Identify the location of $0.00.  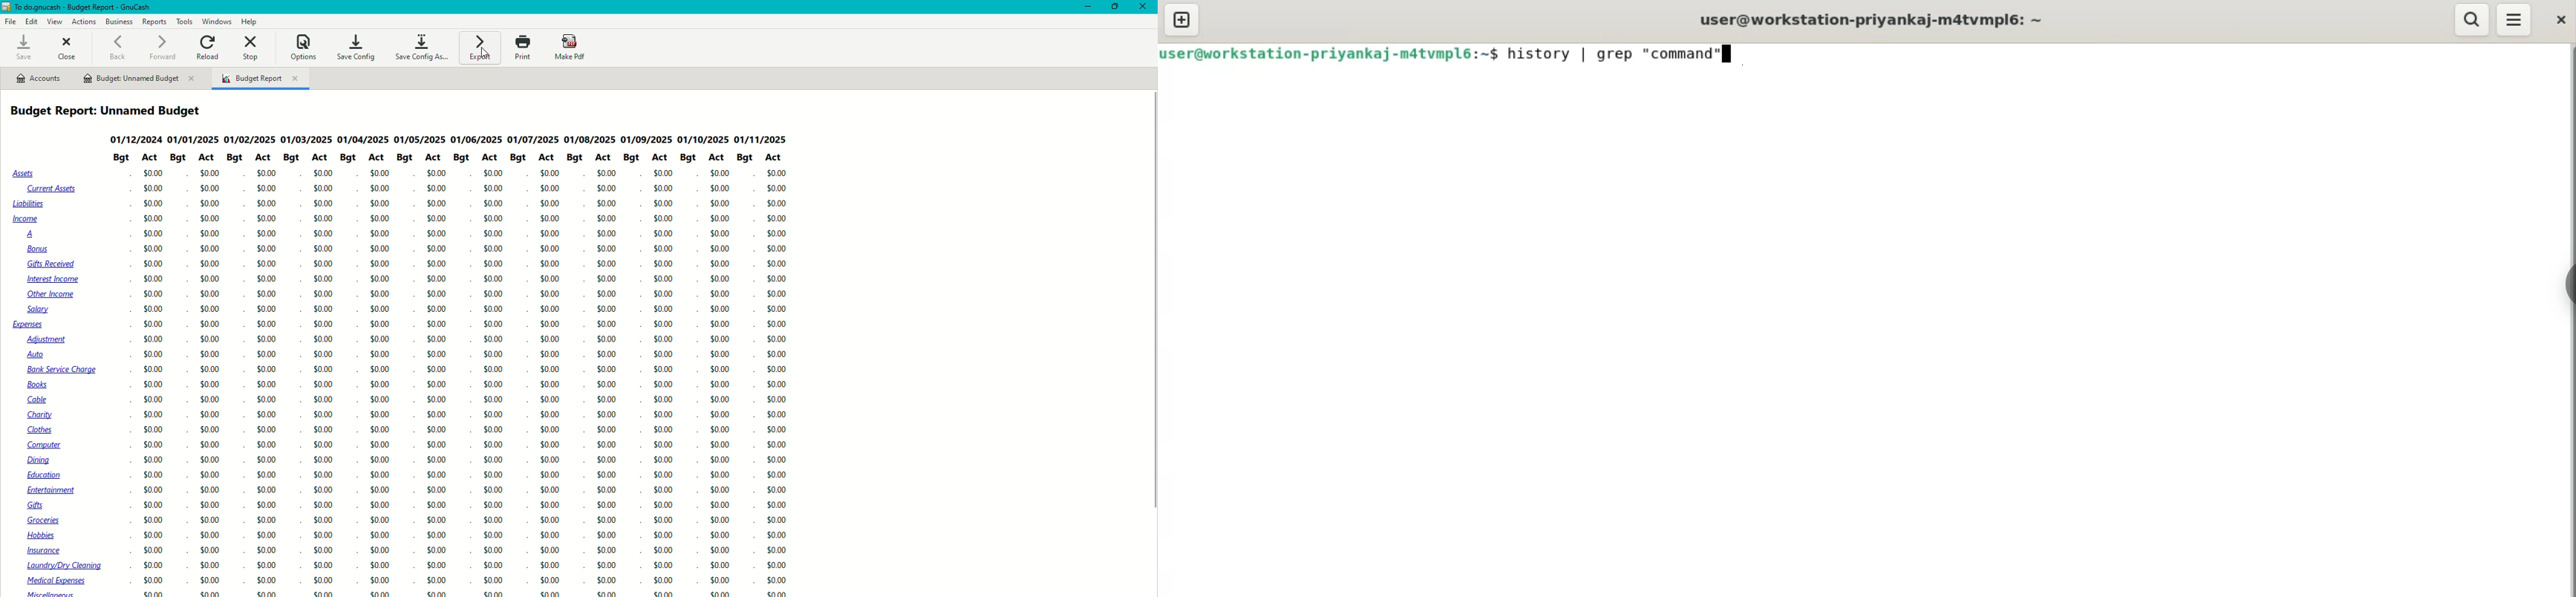
(323, 417).